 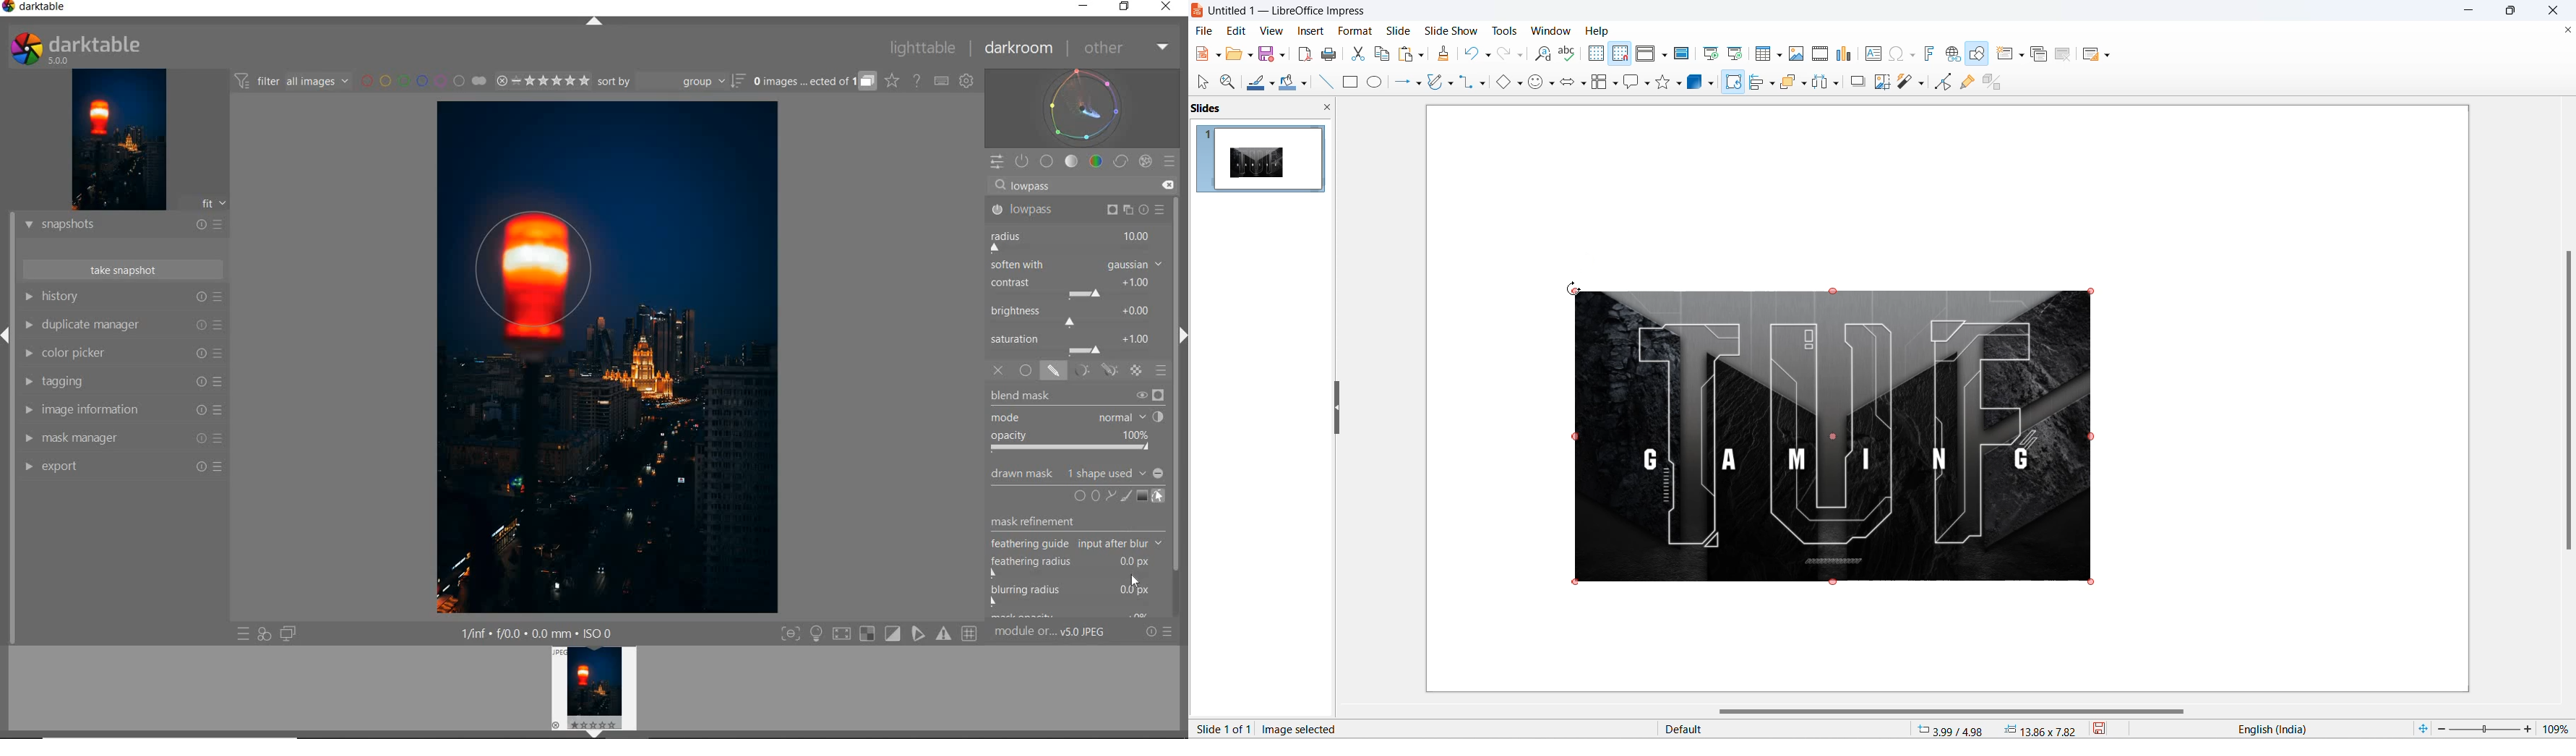 I want to click on delete slide, so click(x=2064, y=56).